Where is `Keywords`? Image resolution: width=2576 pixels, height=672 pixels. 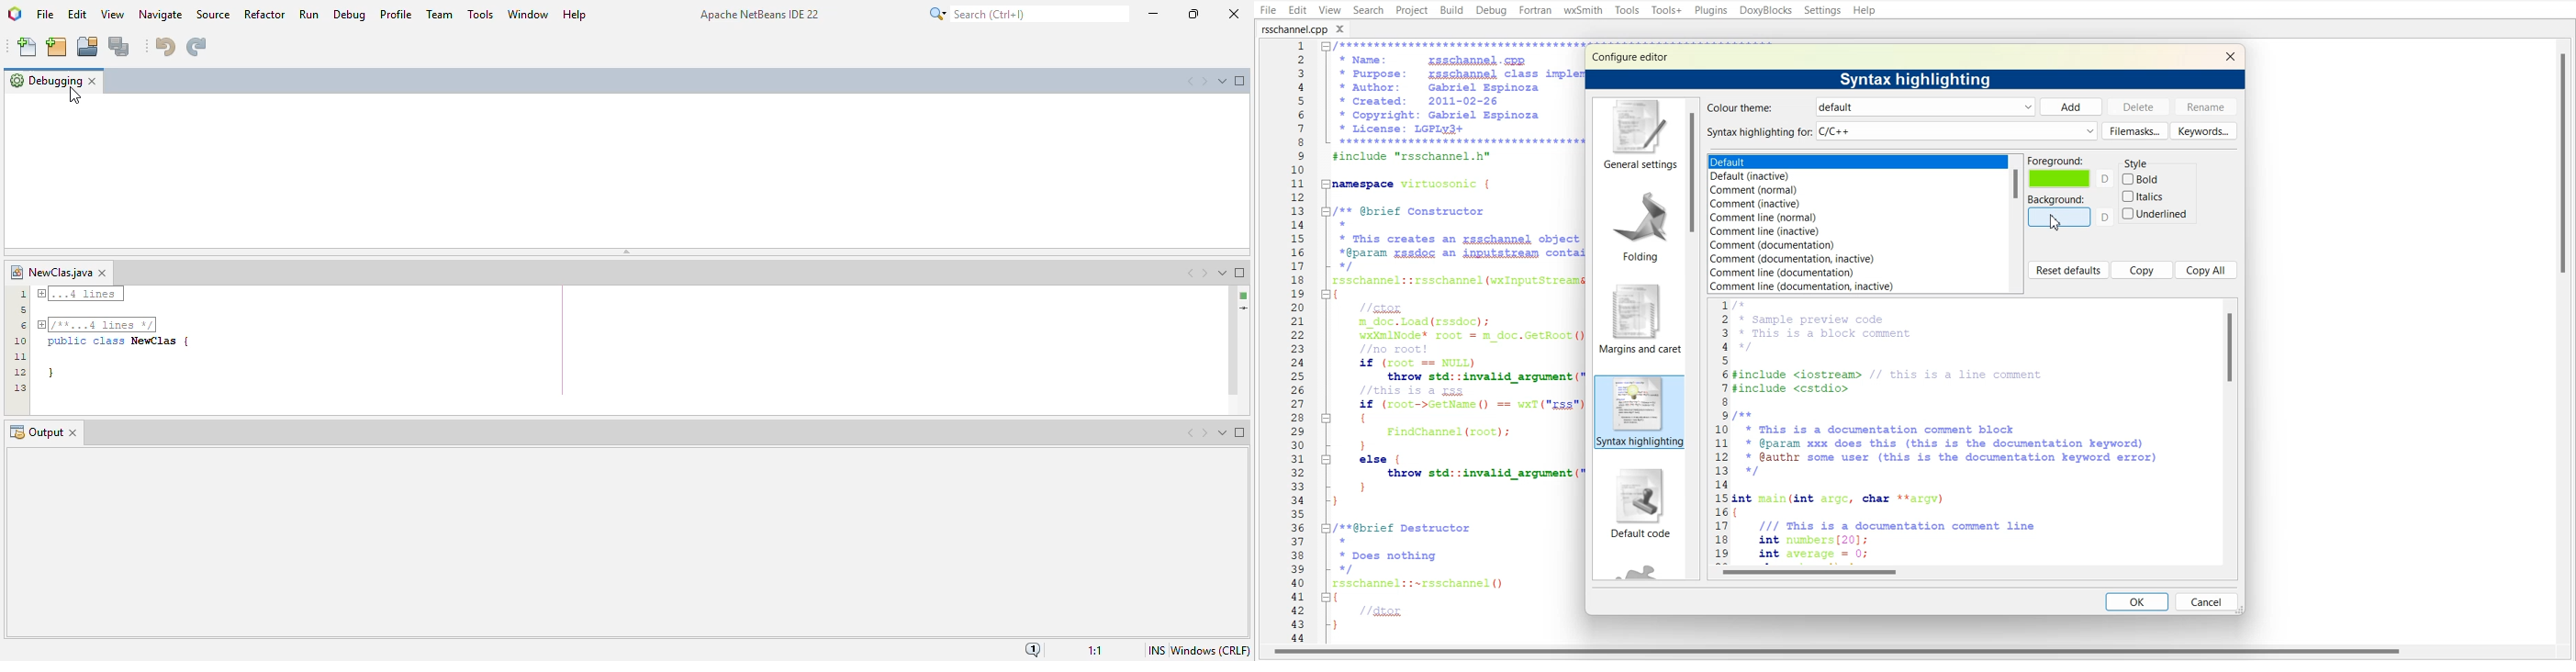 Keywords is located at coordinates (2204, 130).